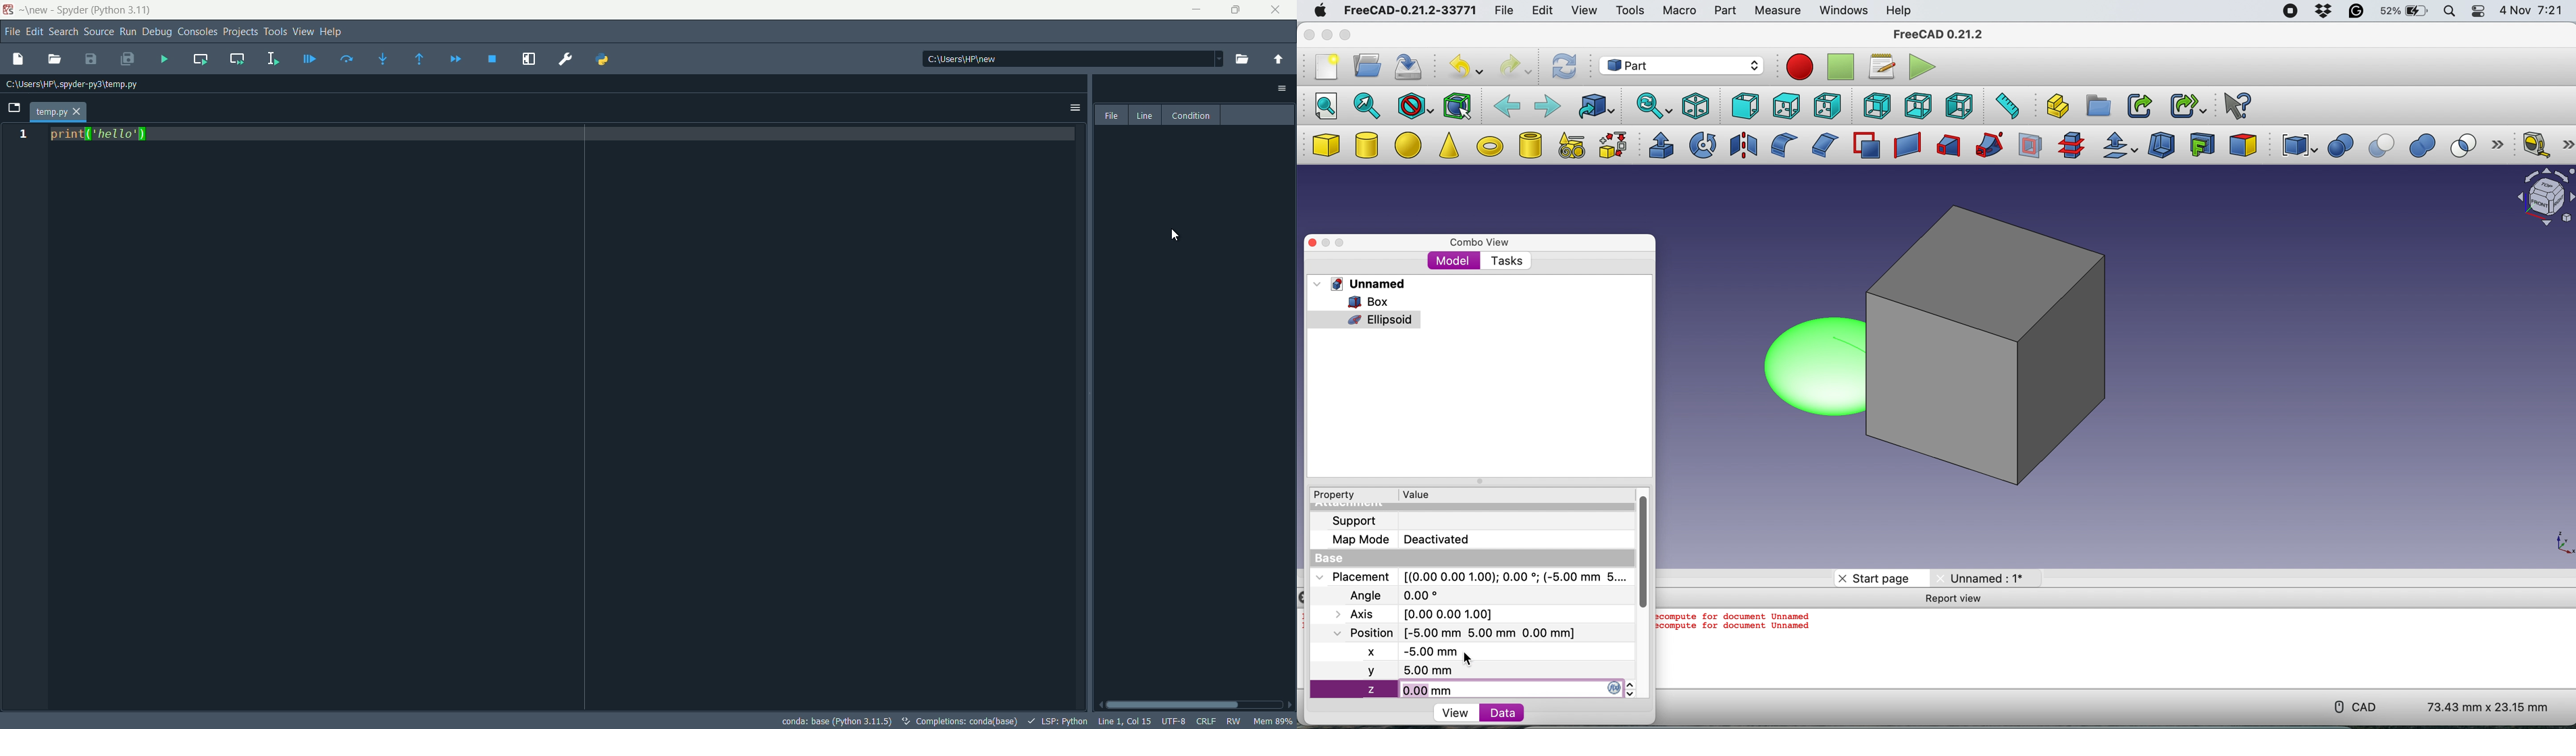  I want to click on rear, so click(1875, 106).